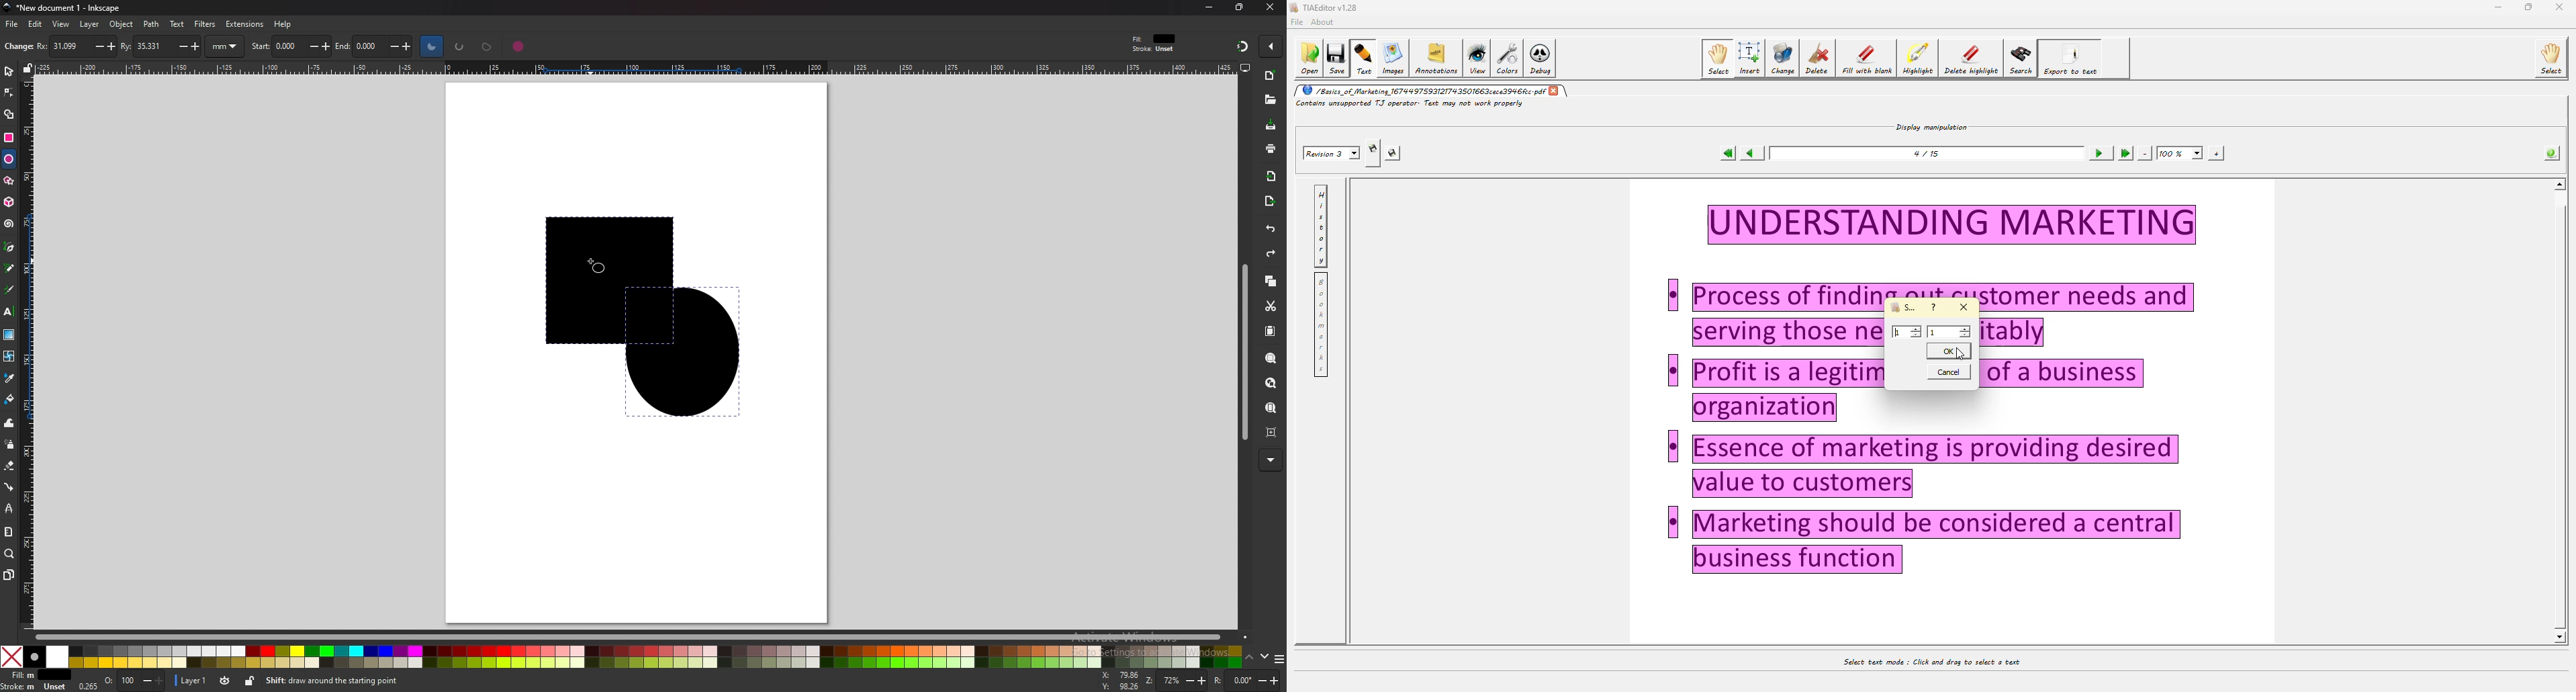  What do you see at coordinates (17, 48) in the screenshot?
I see `new` at bounding box center [17, 48].